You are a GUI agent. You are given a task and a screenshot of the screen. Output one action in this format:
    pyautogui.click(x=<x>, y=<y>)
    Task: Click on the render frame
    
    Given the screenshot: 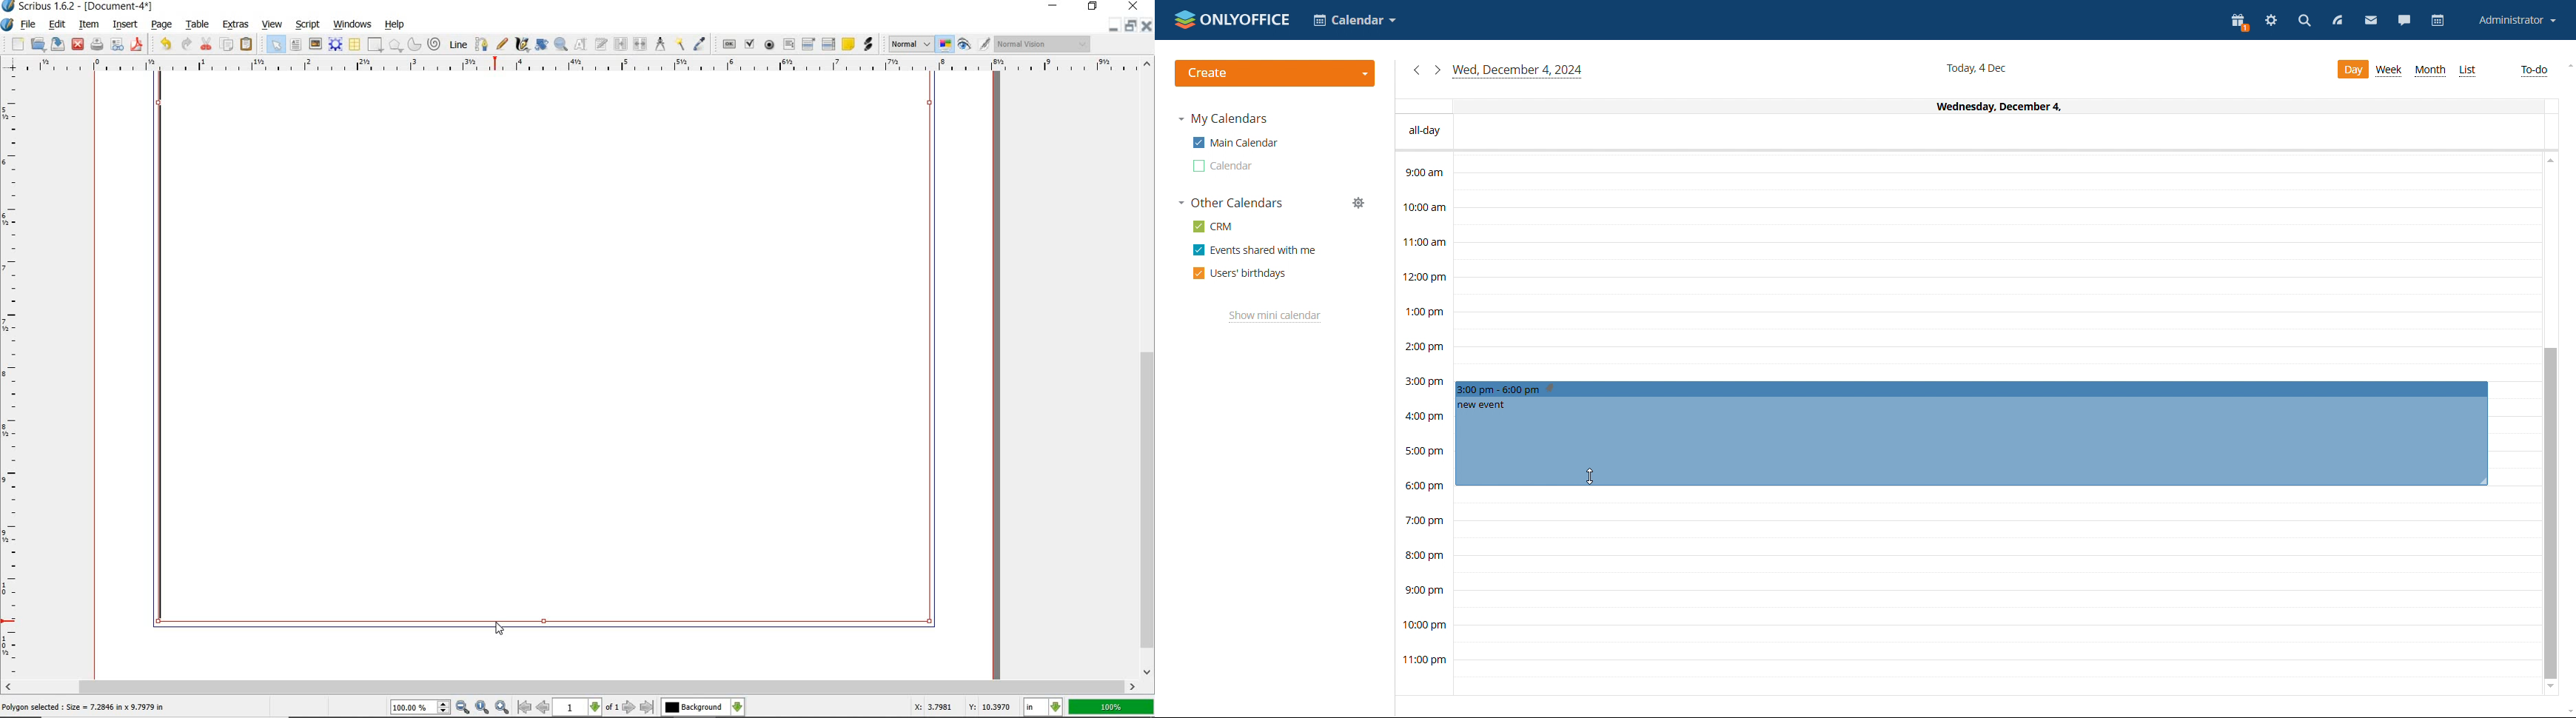 What is the action you would take?
    pyautogui.click(x=337, y=45)
    